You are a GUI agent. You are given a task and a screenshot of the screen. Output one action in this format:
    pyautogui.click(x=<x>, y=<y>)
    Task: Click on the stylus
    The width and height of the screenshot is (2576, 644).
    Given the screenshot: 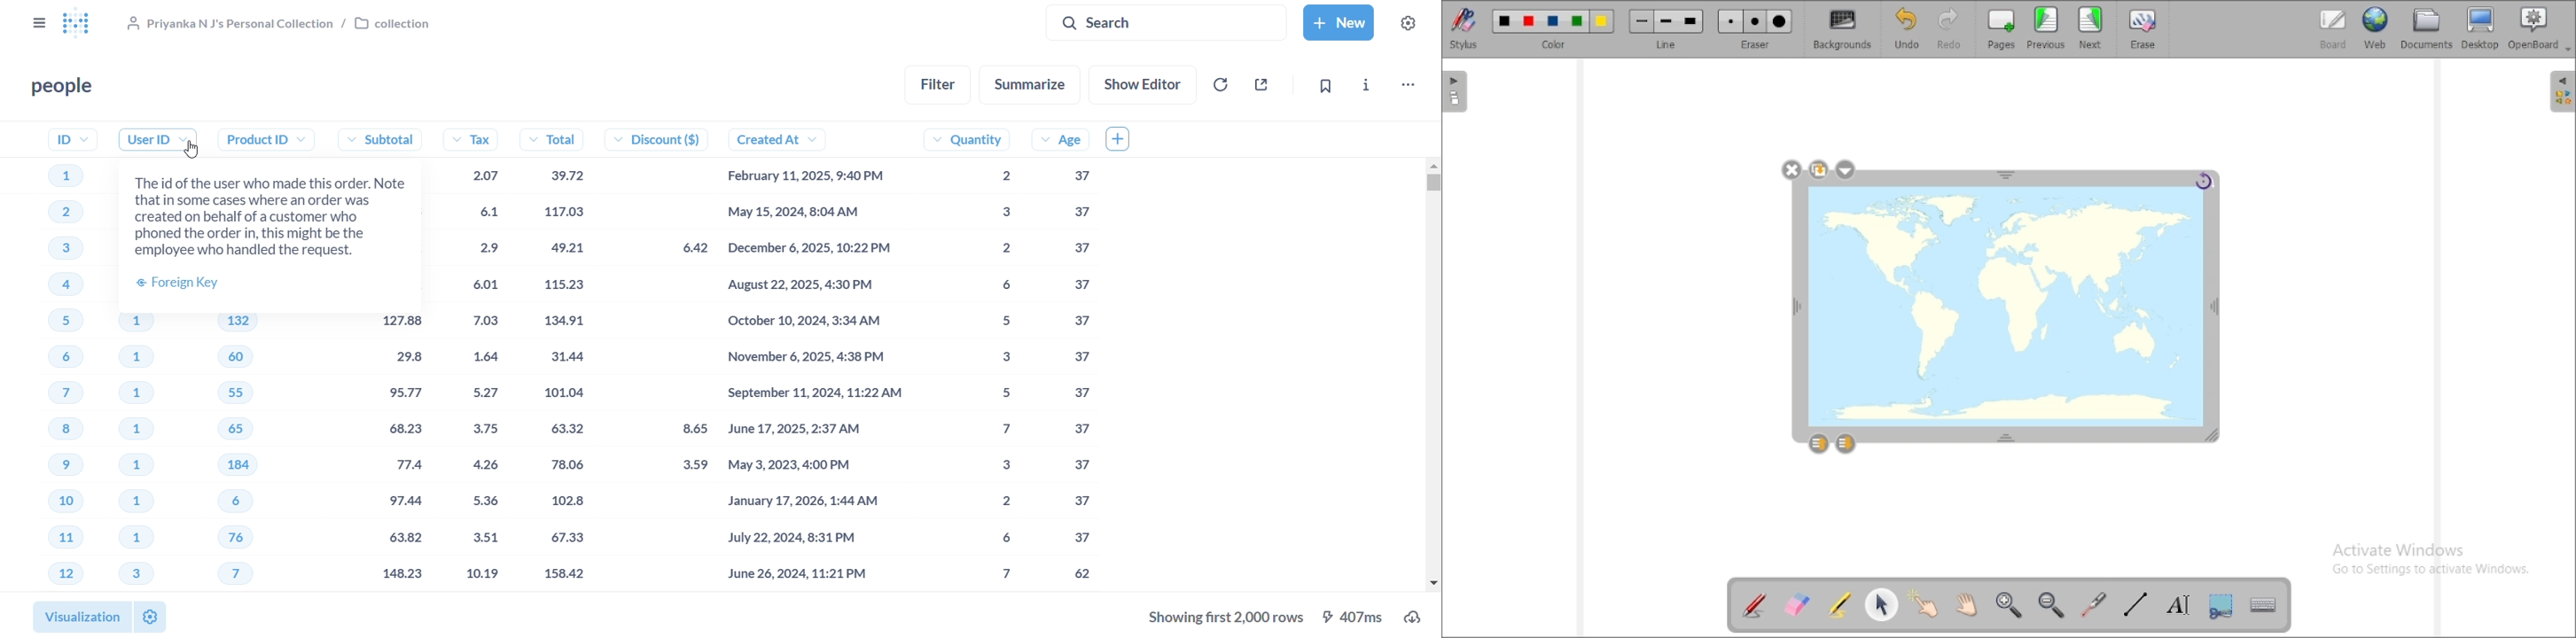 What is the action you would take?
    pyautogui.click(x=1464, y=28)
    